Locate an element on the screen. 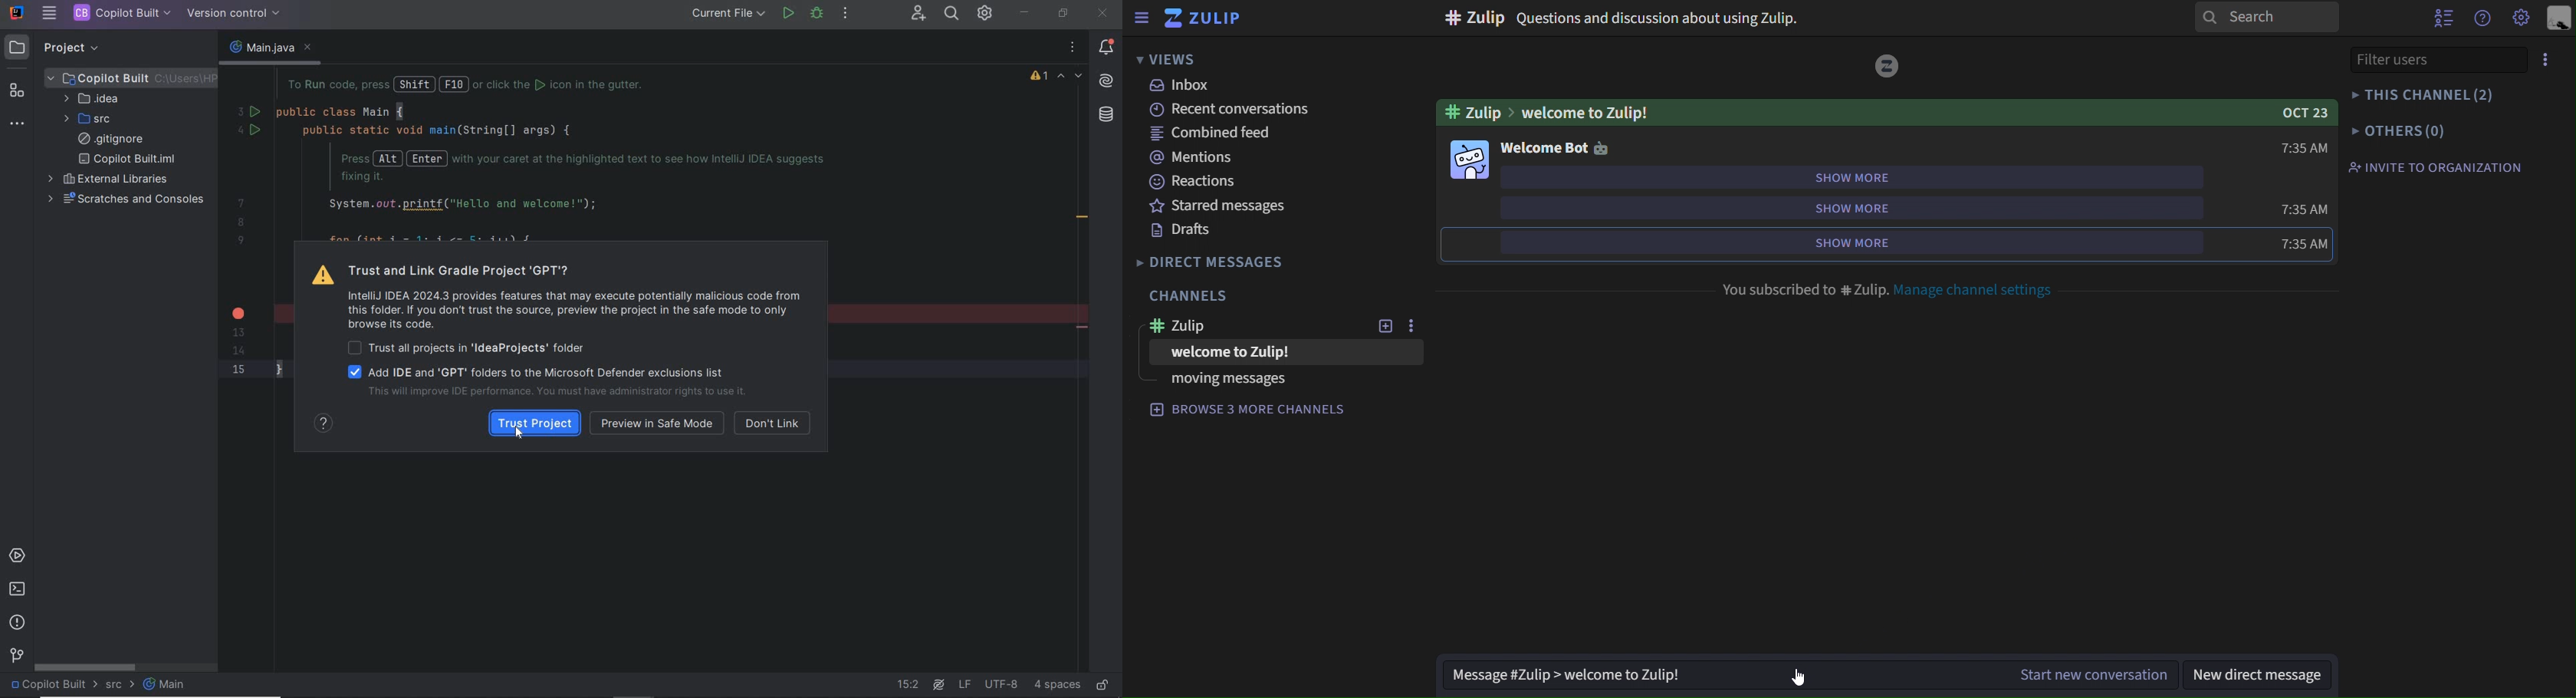  show more is located at coordinates (1870, 177).